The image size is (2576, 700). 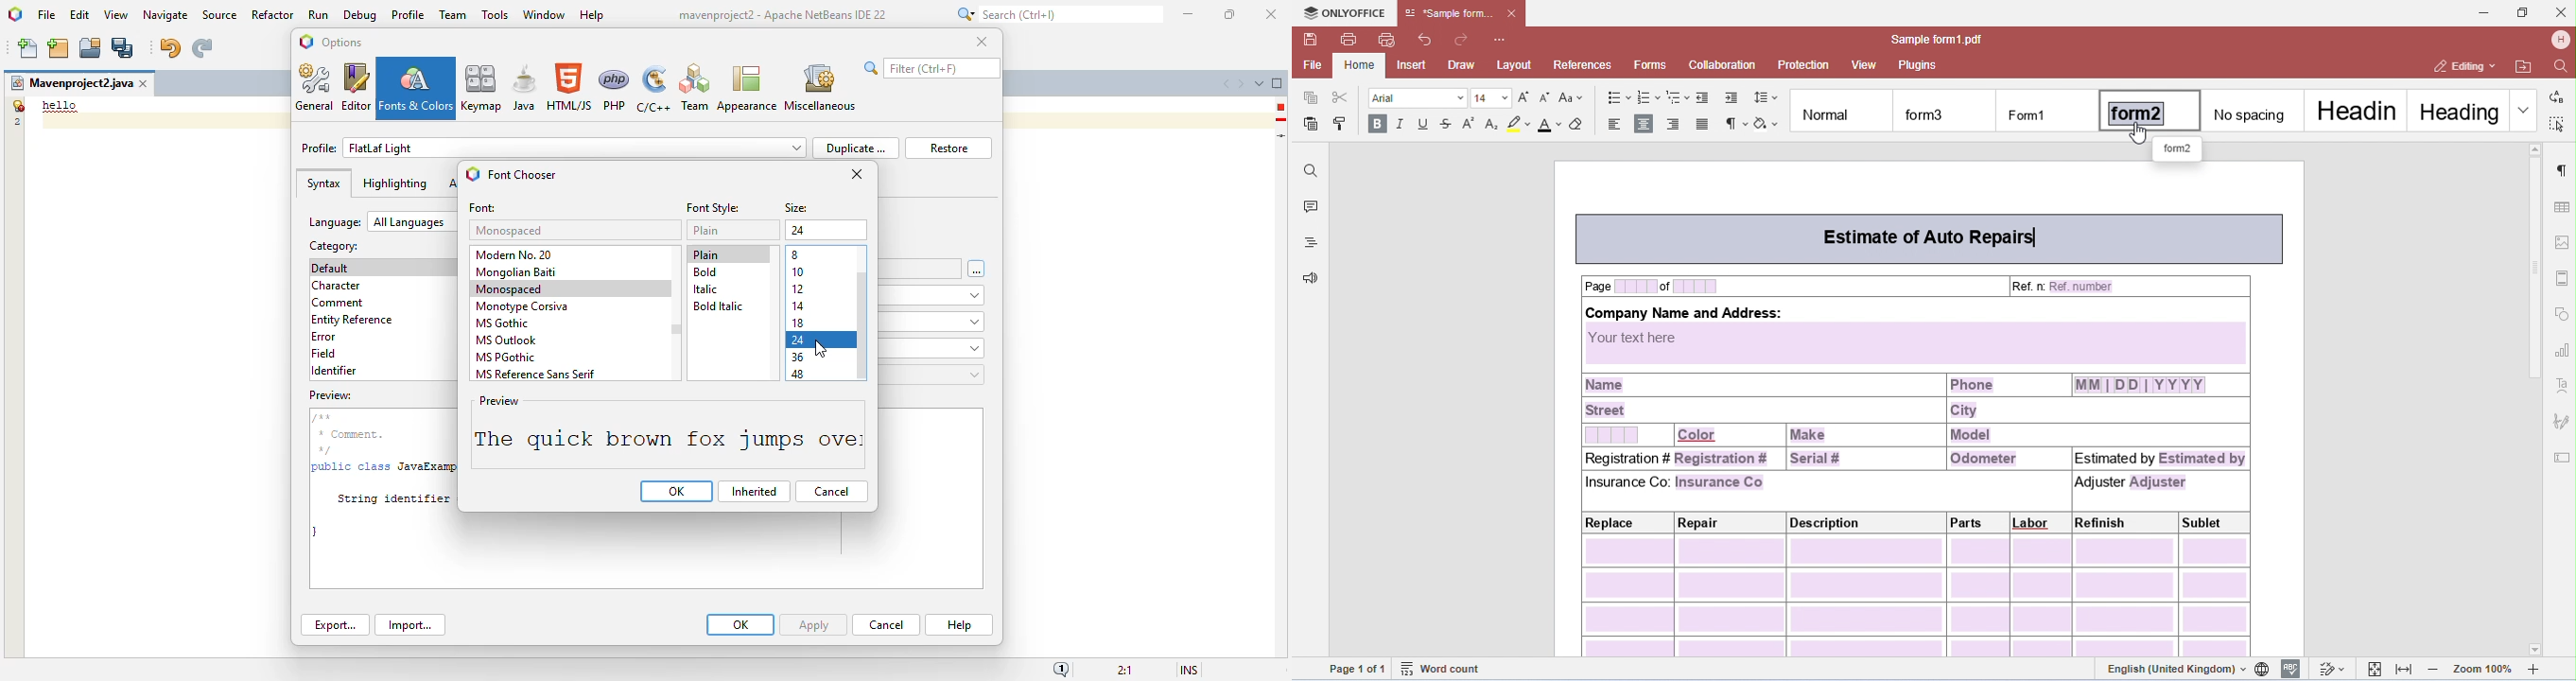 I want to click on MS outllook, so click(x=507, y=340).